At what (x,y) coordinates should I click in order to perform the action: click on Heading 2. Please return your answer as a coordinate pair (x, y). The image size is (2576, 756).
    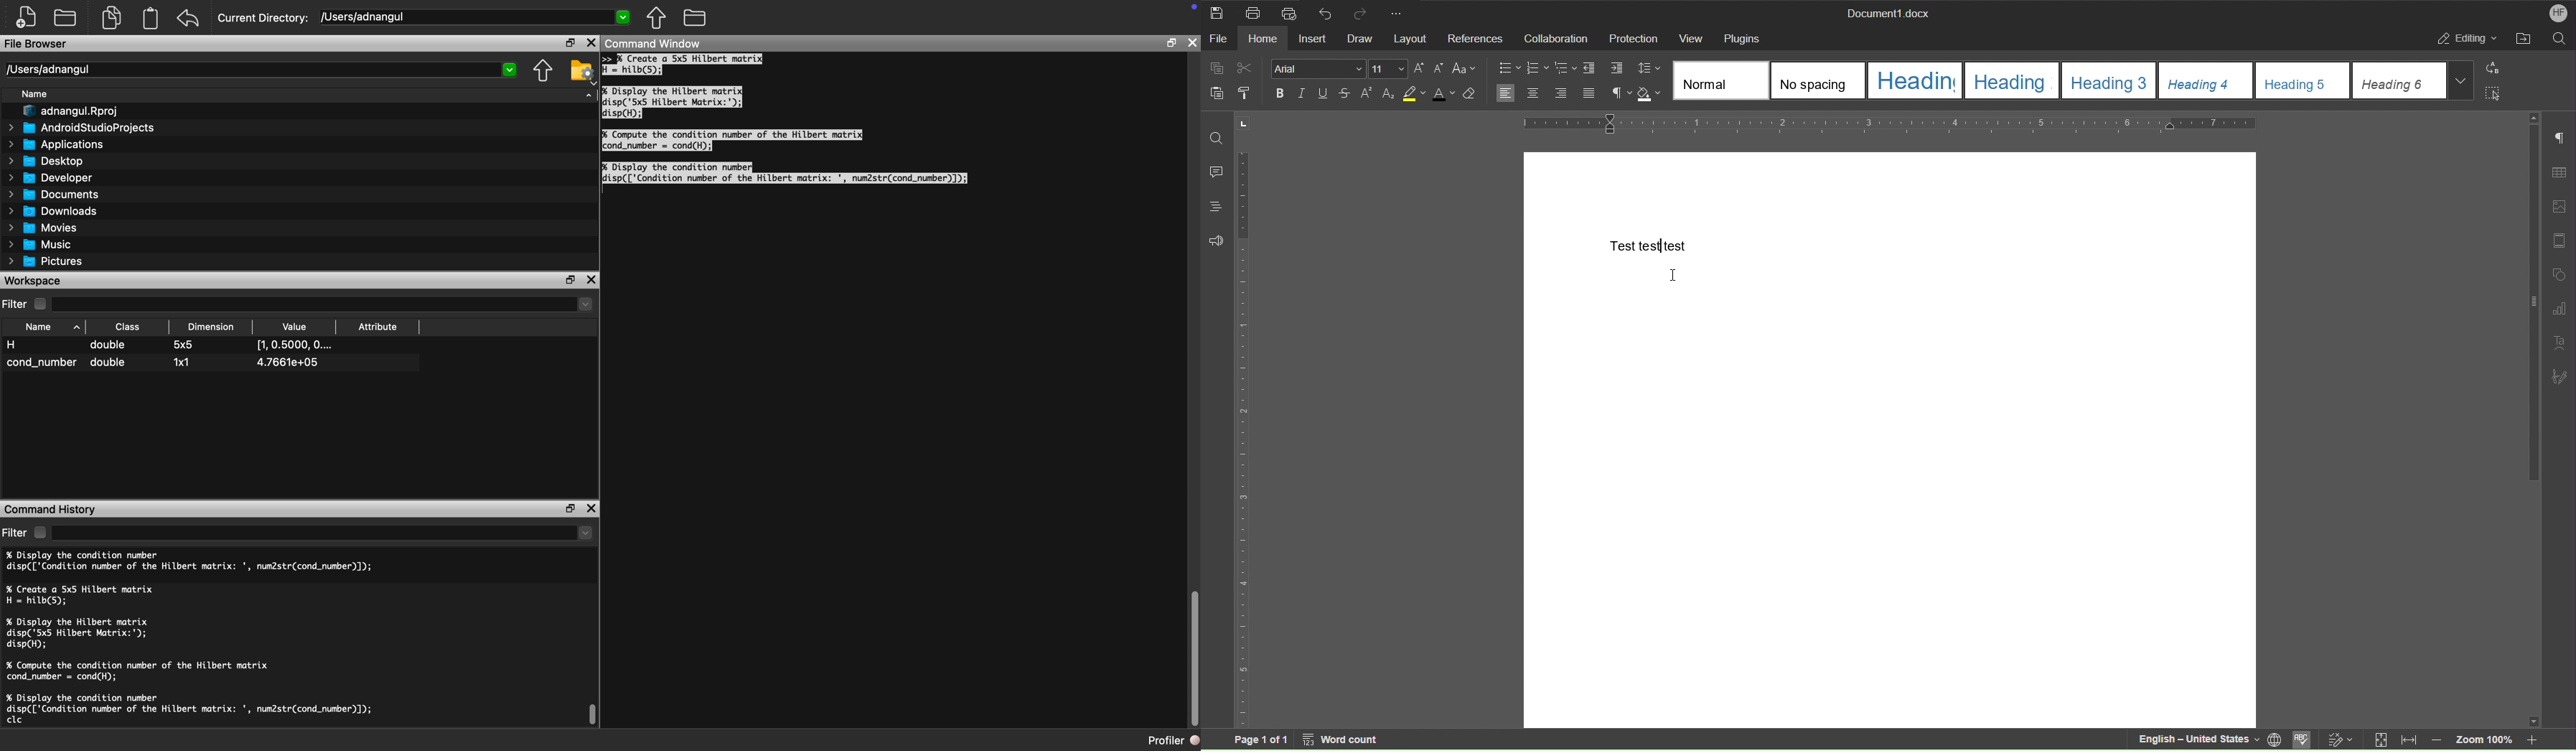
    Looking at the image, I should click on (2014, 80).